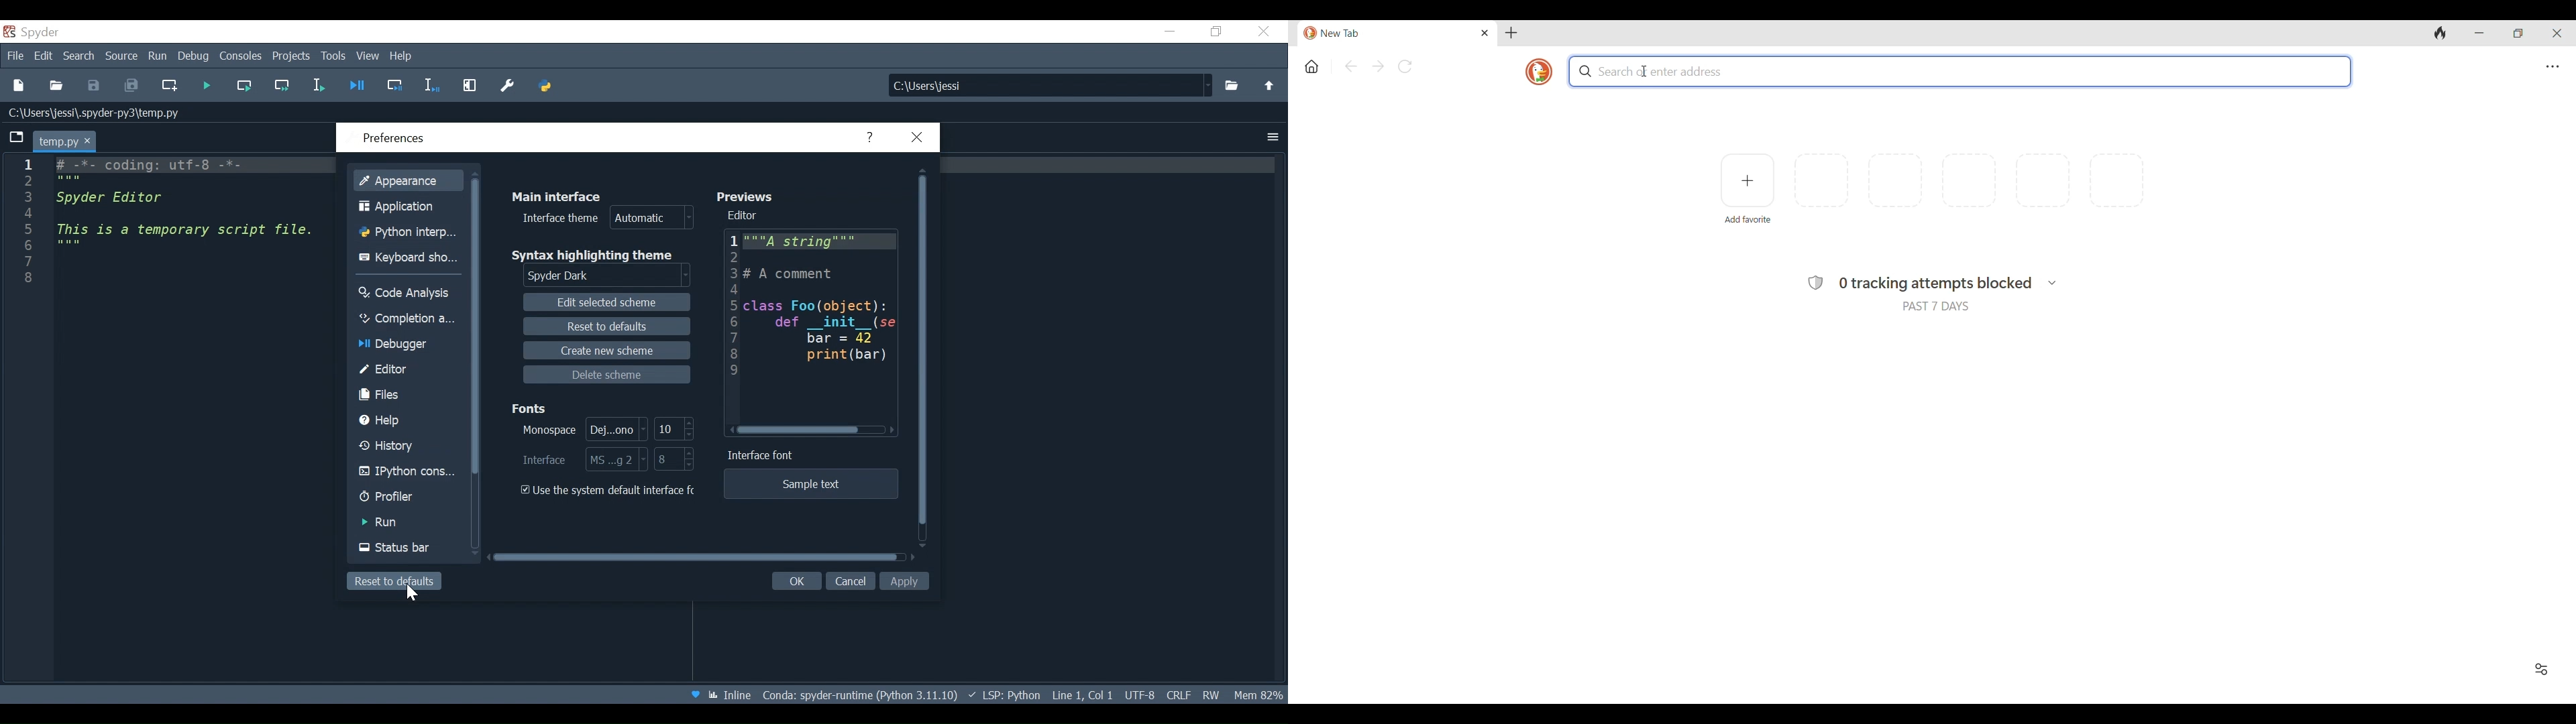  Describe the element at coordinates (796, 581) in the screenshot. I see `OK` at that location.